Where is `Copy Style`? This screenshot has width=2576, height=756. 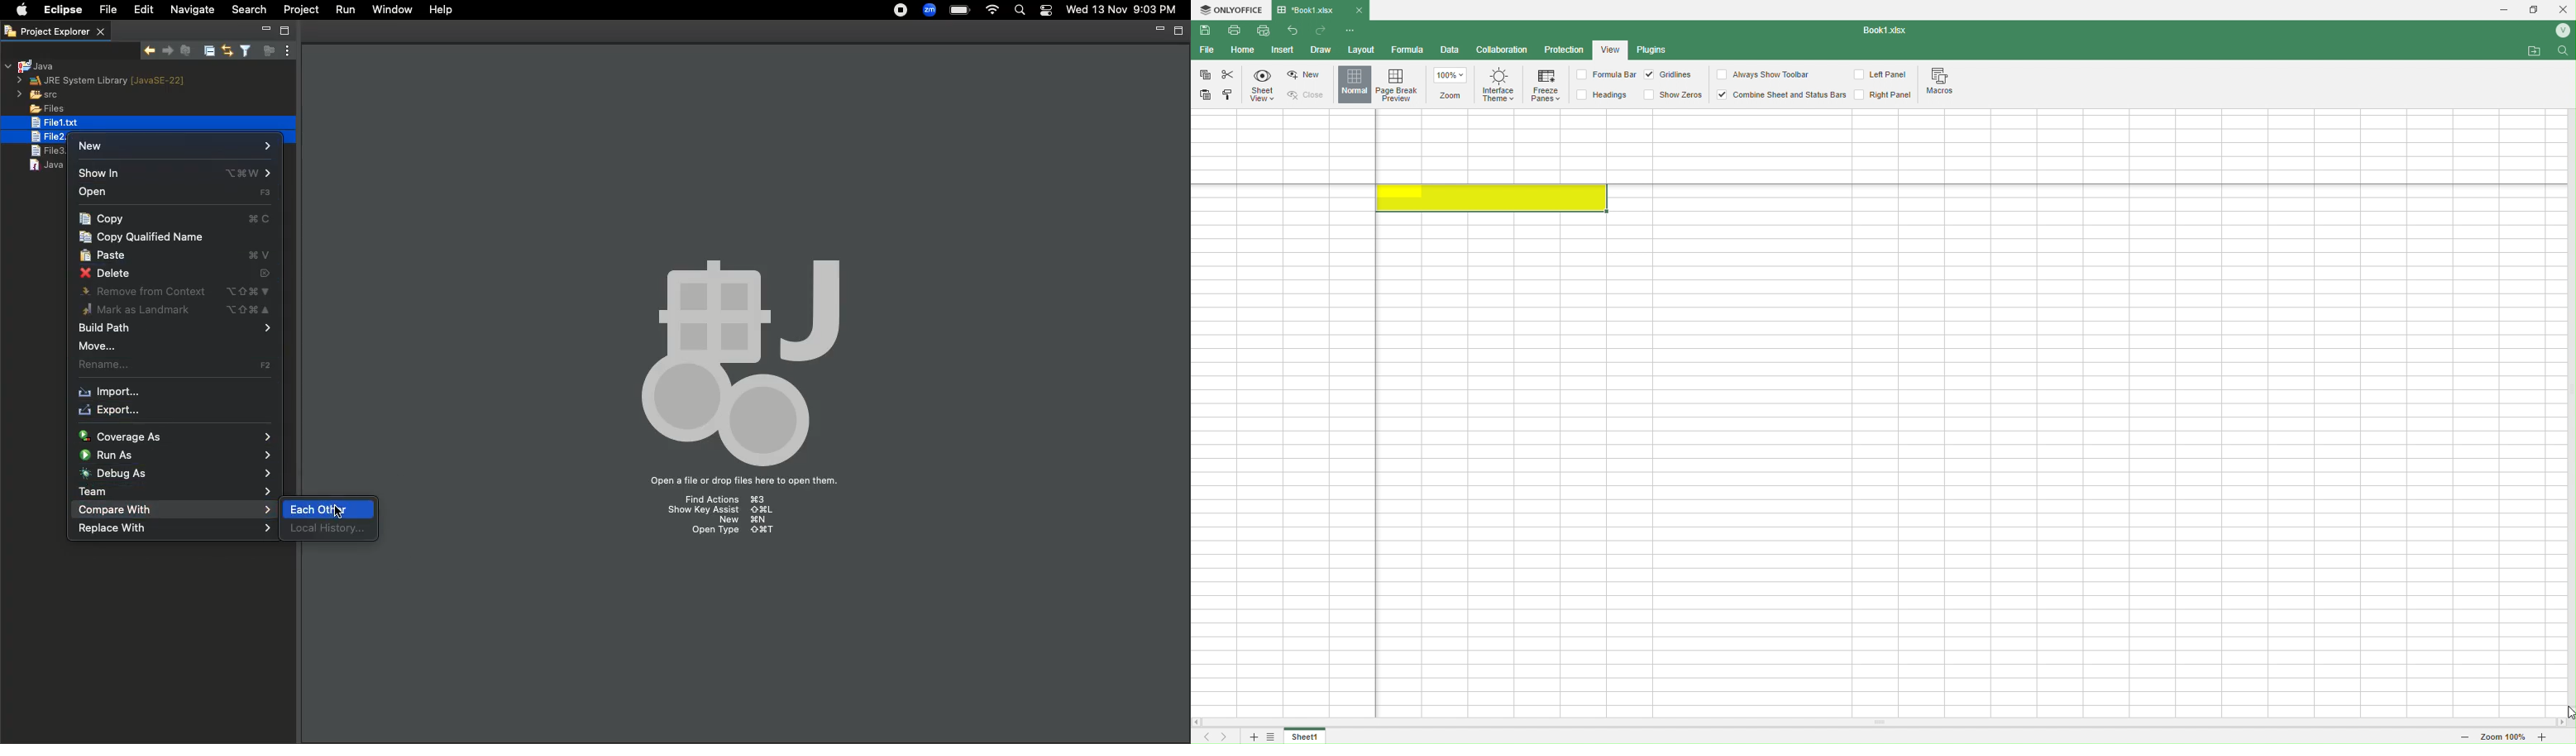 Copy Style is located at coordinates (1228, 97).